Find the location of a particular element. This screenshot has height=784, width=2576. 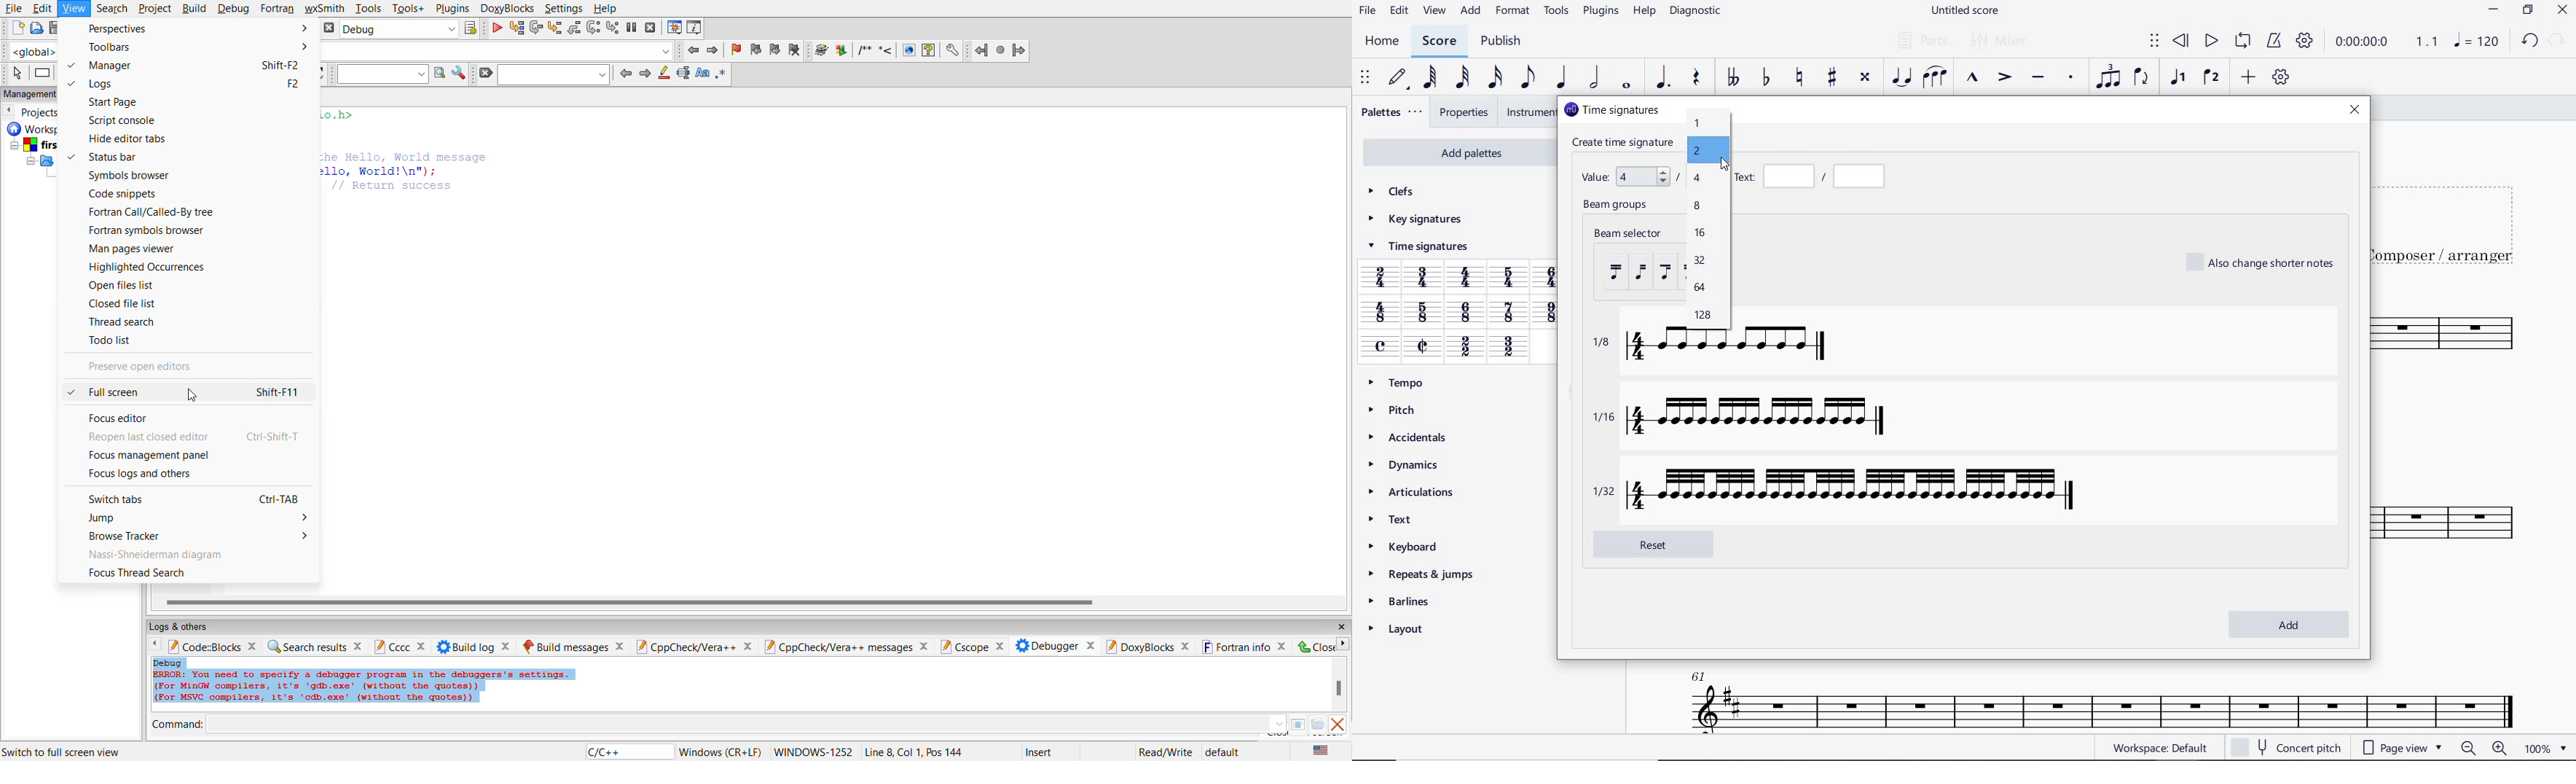

HOME is located at coordinates (1383, 42).